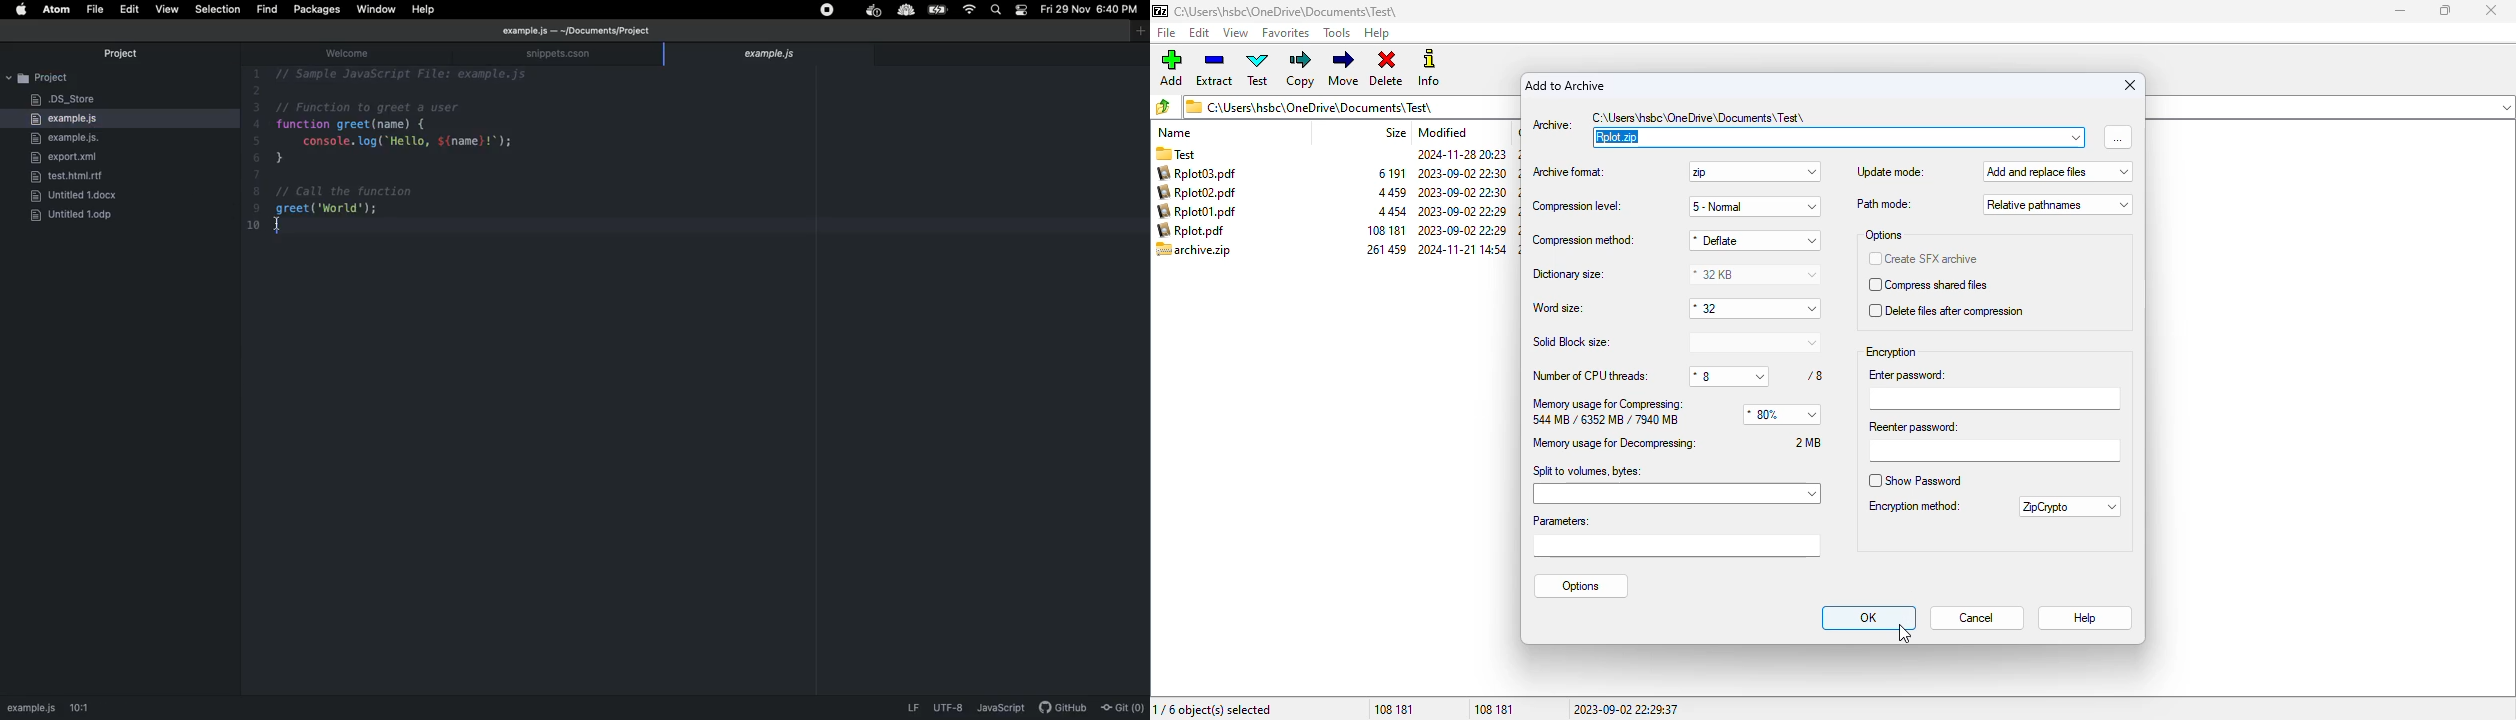  Describe the element at coordinates (1200, 202) in the screenshot. I see `pdf files` at that location.